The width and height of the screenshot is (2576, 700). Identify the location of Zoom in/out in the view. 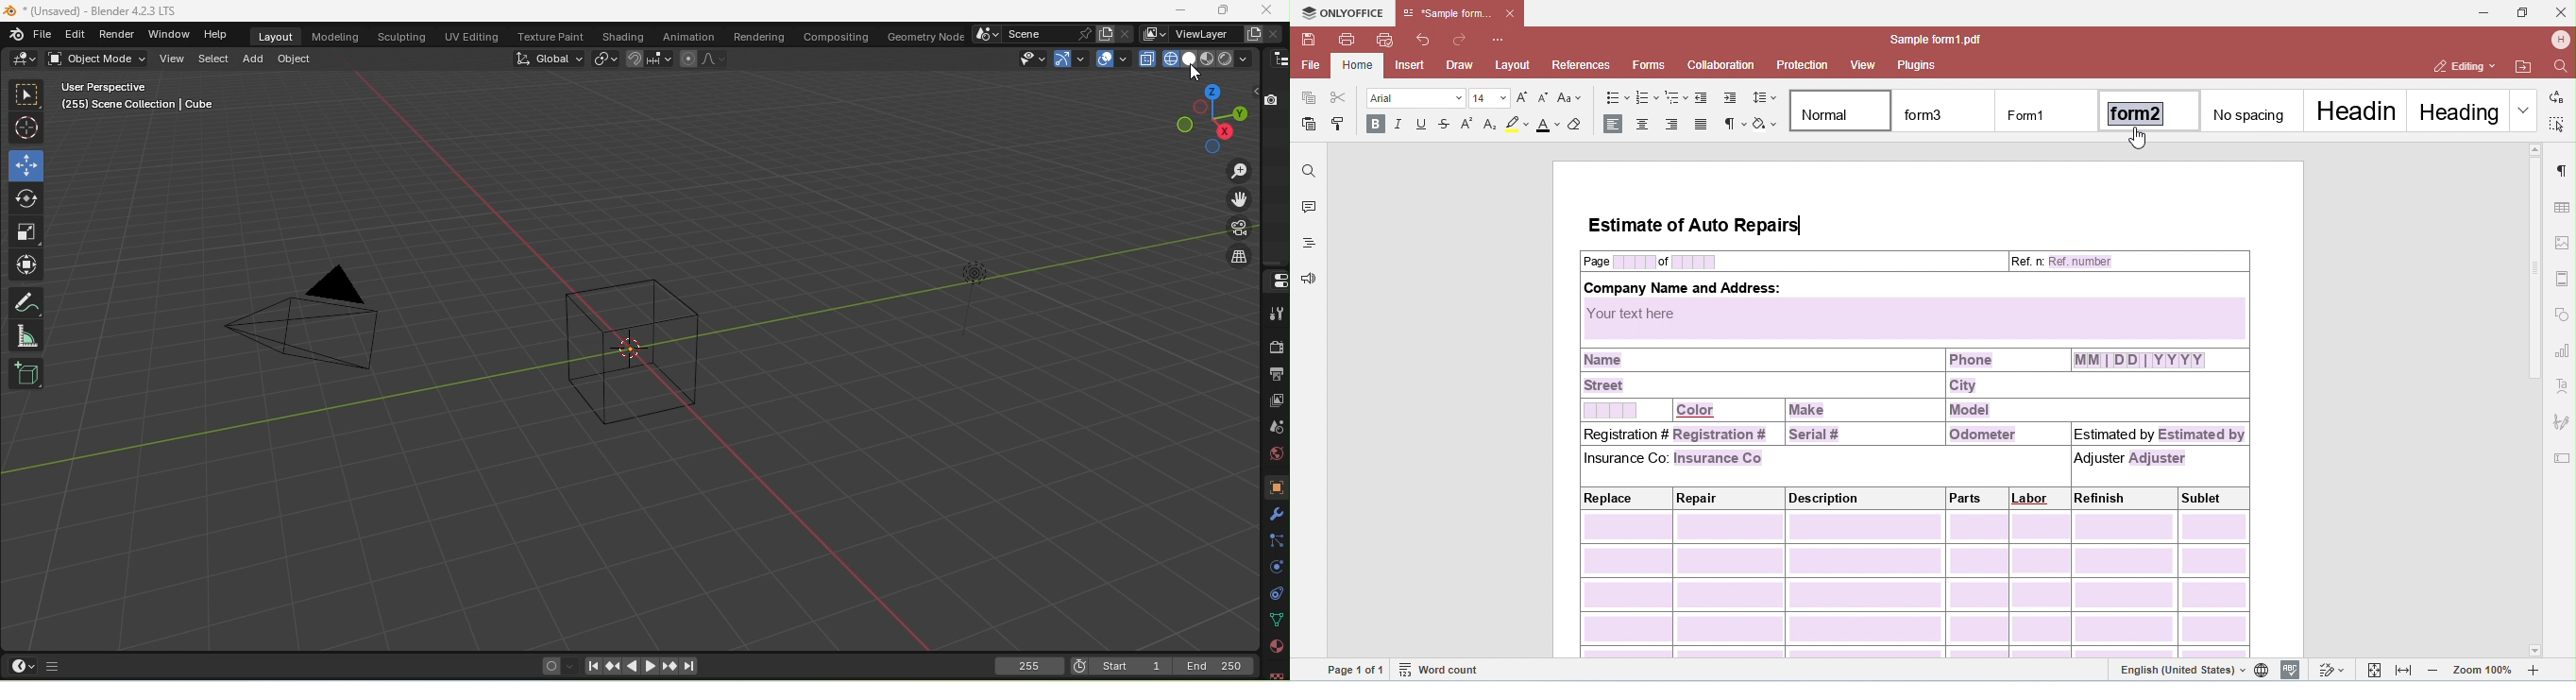
(1238, 169).